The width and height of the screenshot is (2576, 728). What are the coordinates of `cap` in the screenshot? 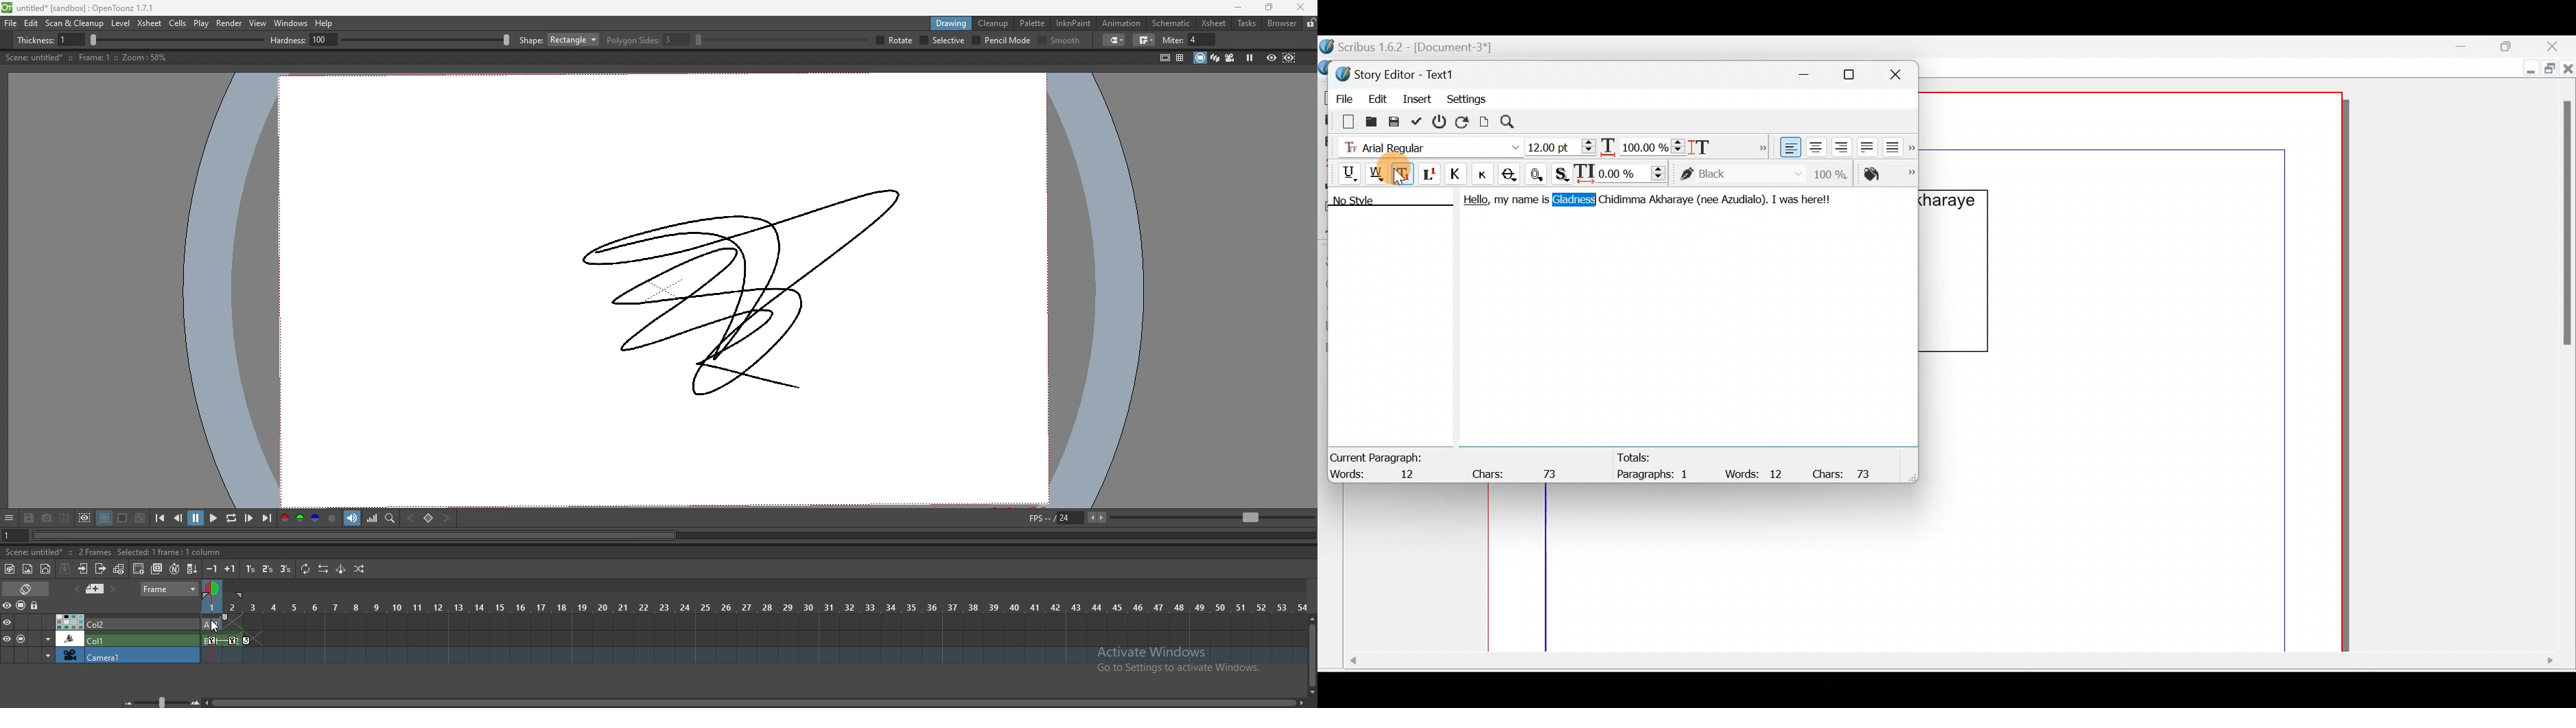 It's located at (1114, 40).